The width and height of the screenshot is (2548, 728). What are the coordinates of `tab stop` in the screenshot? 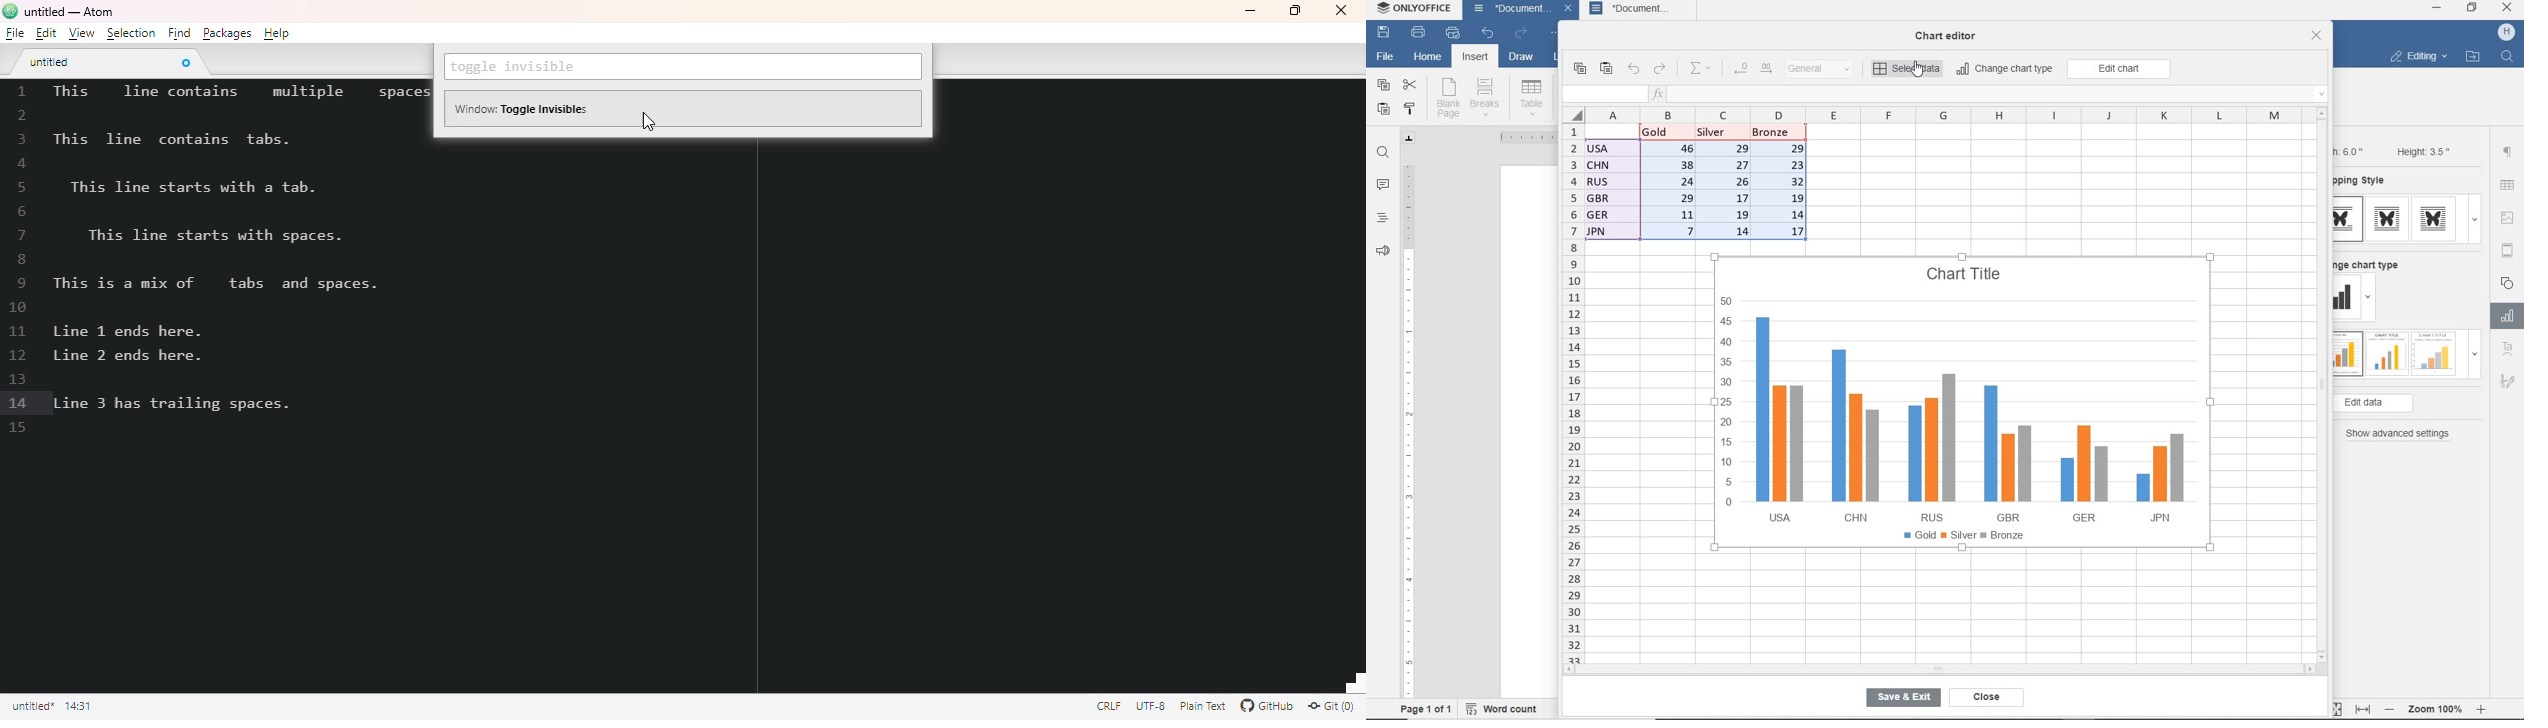 It's located at (1409, 138).